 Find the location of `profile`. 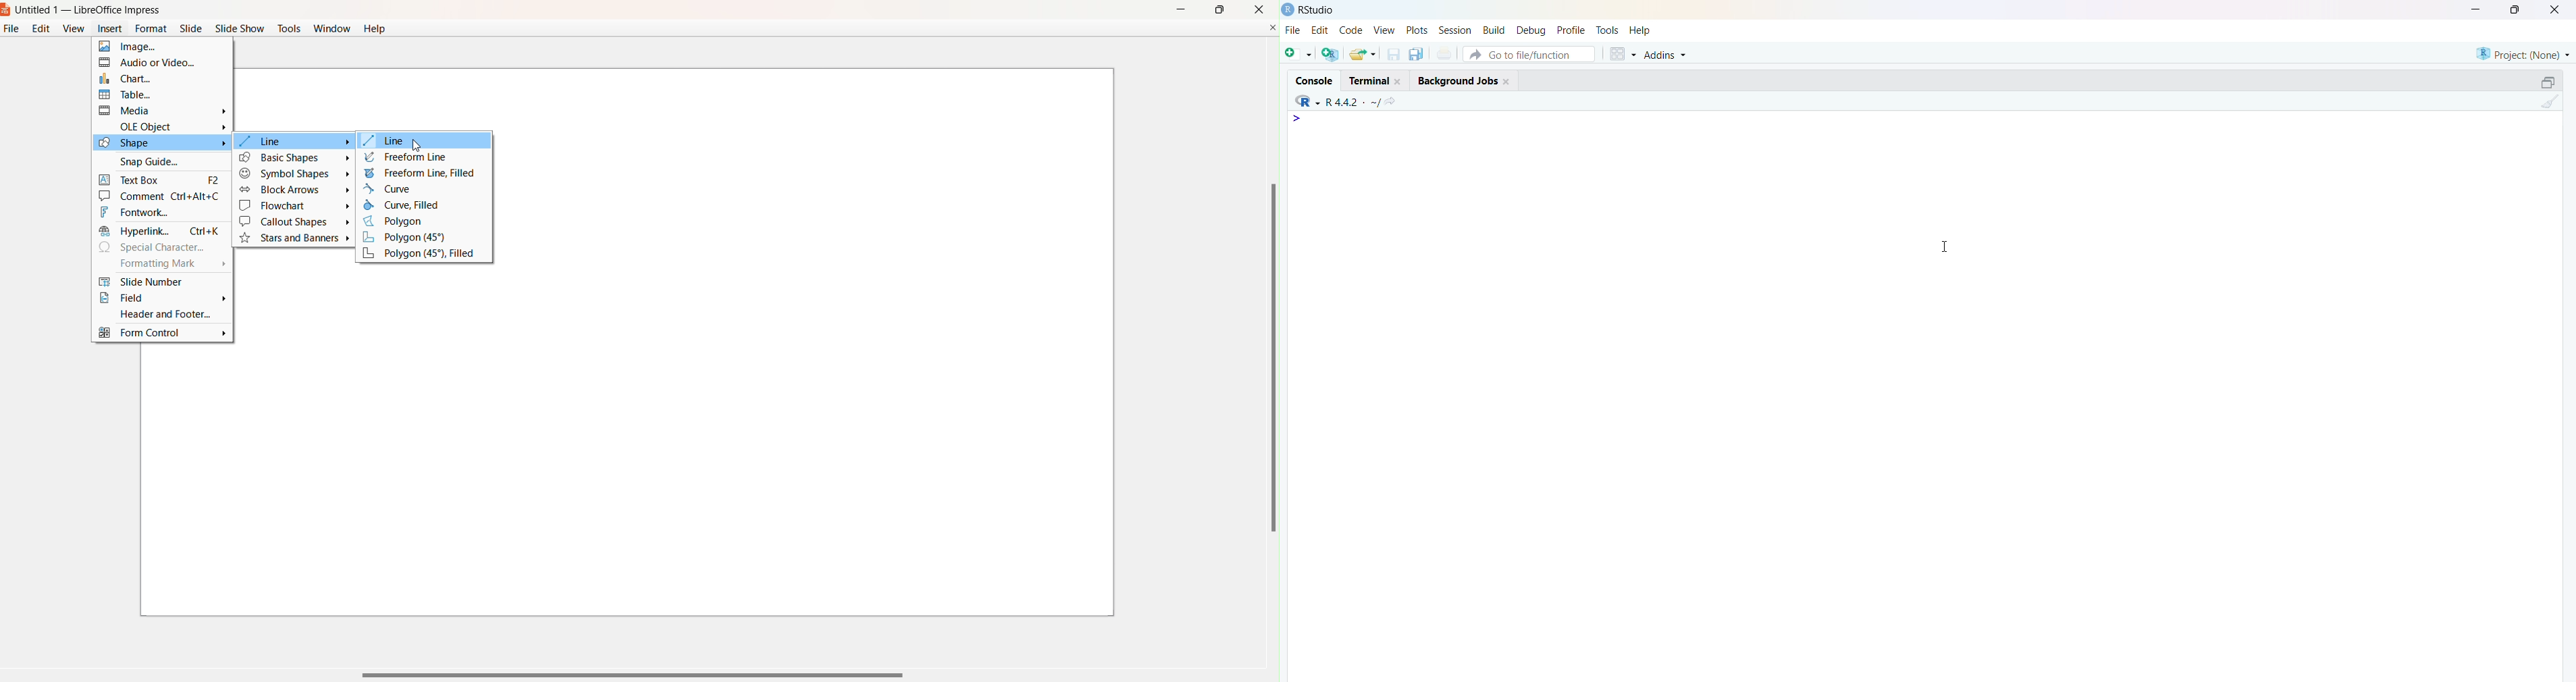

profile is located at coordinates (1573, 30).